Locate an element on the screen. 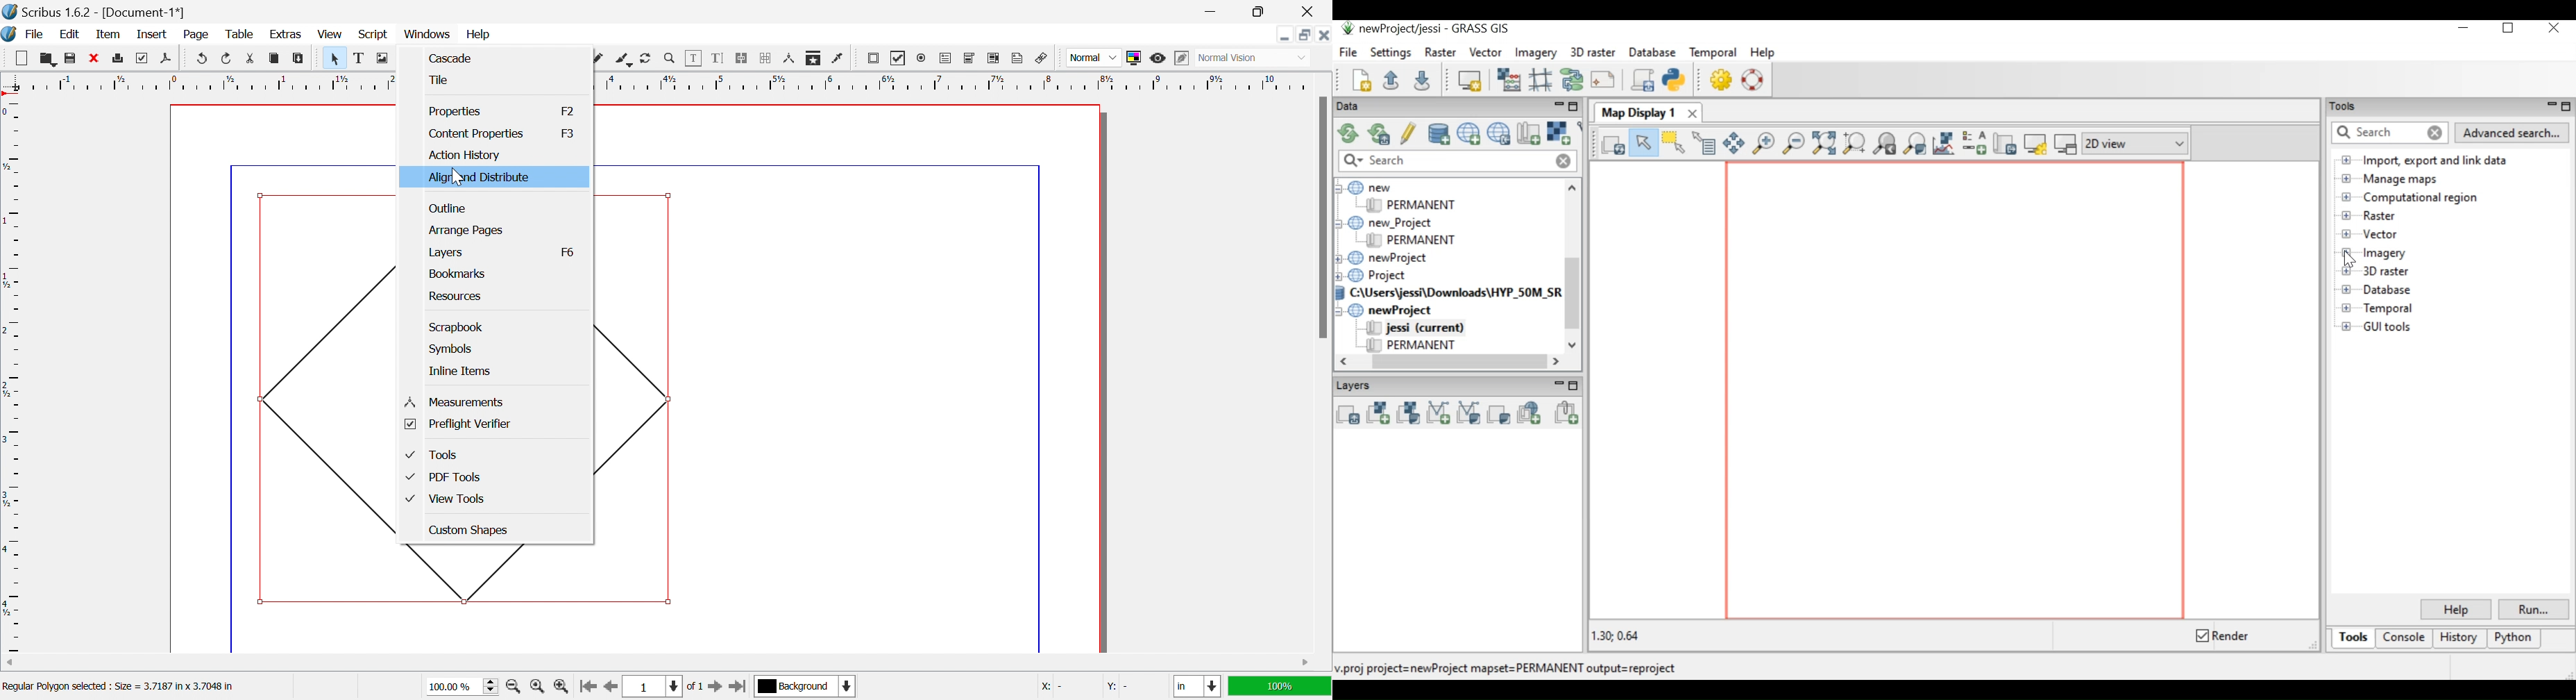  x: - is located at coordinates (1052, 688).